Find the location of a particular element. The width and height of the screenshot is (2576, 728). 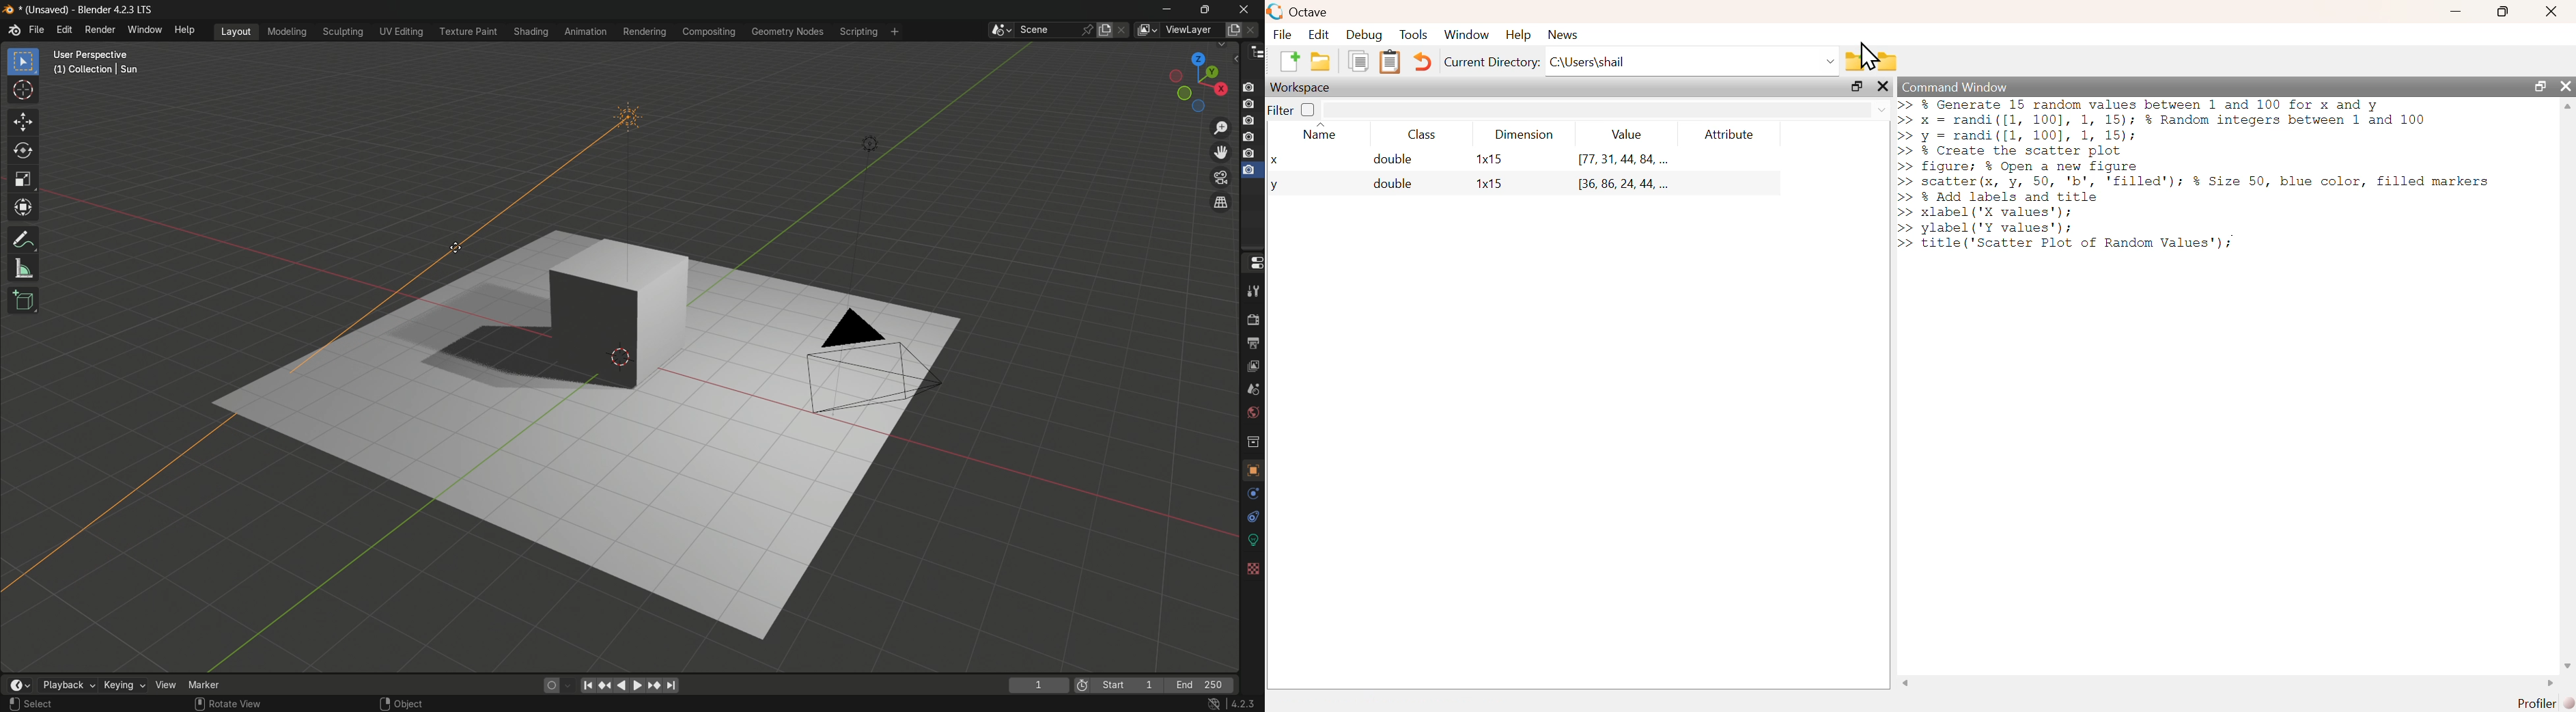

New file is located at coordinates (1288, 61).